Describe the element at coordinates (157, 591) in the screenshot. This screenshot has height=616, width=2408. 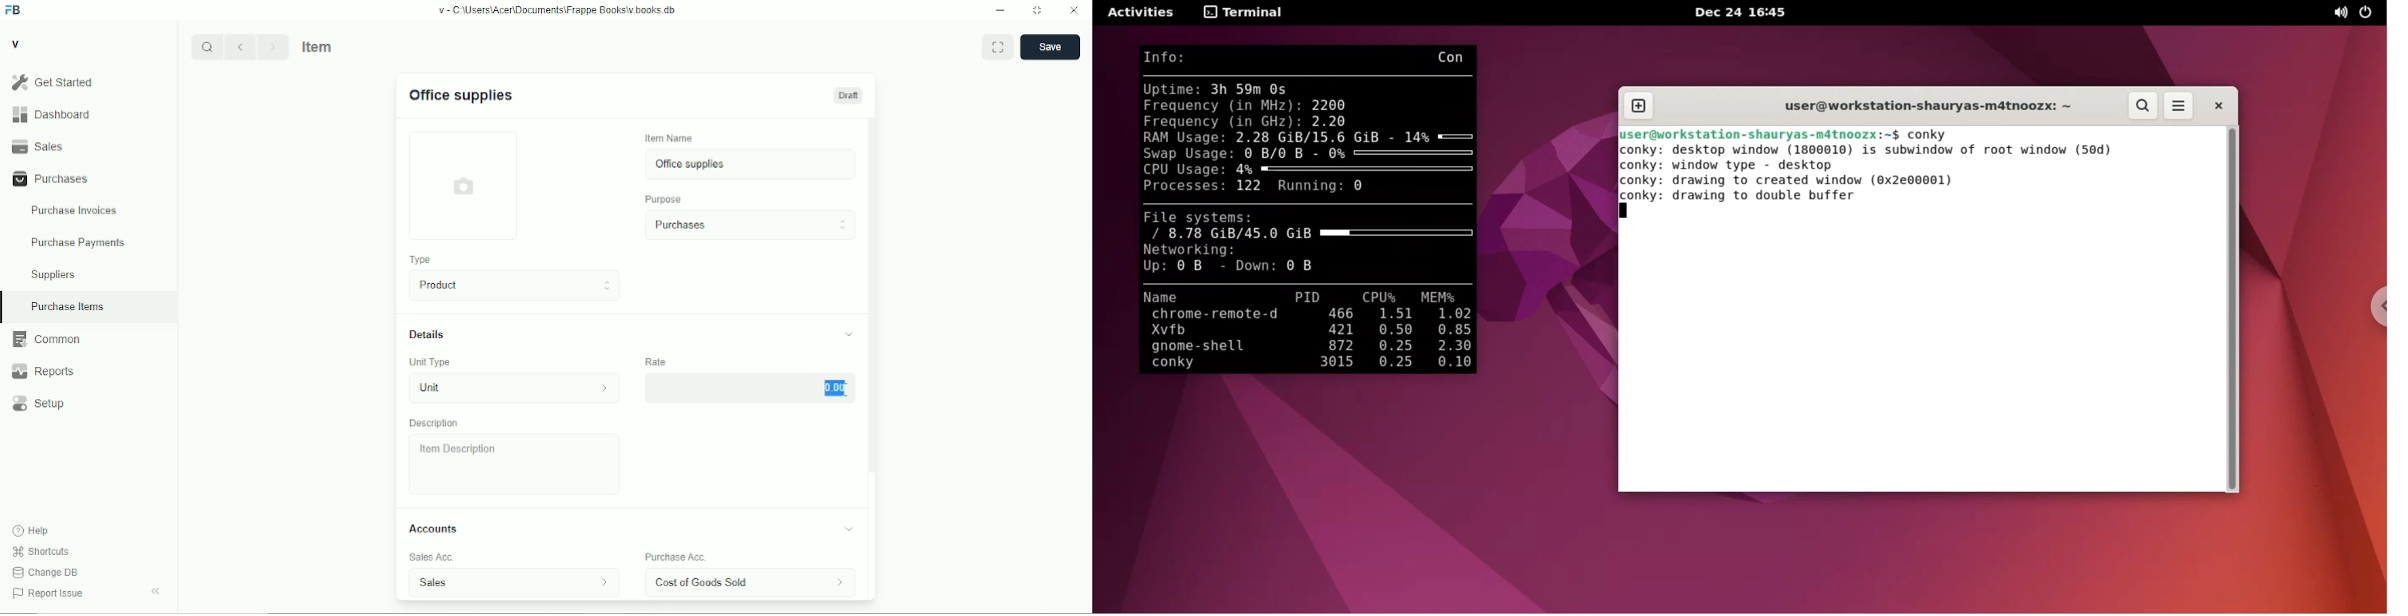
I see `toggle sidebar` at that location.